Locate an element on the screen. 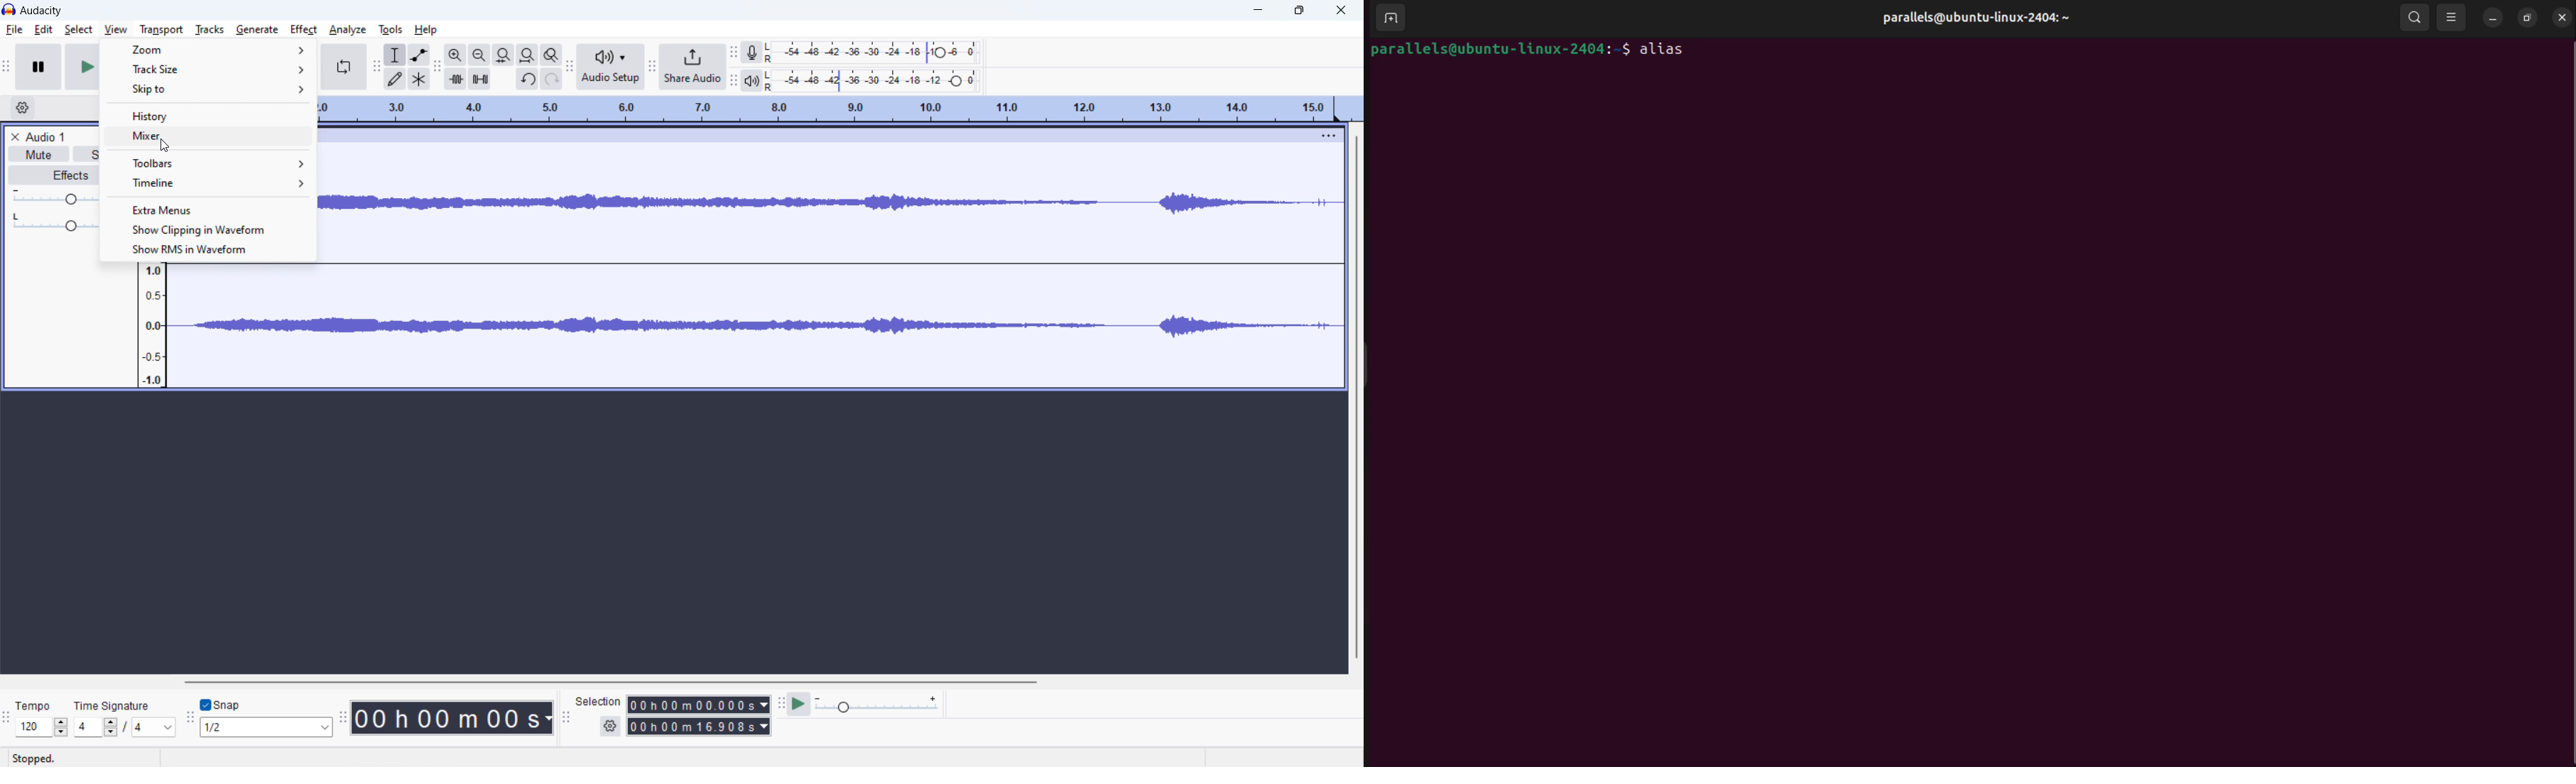  undo is located at coordinates (527, 80).